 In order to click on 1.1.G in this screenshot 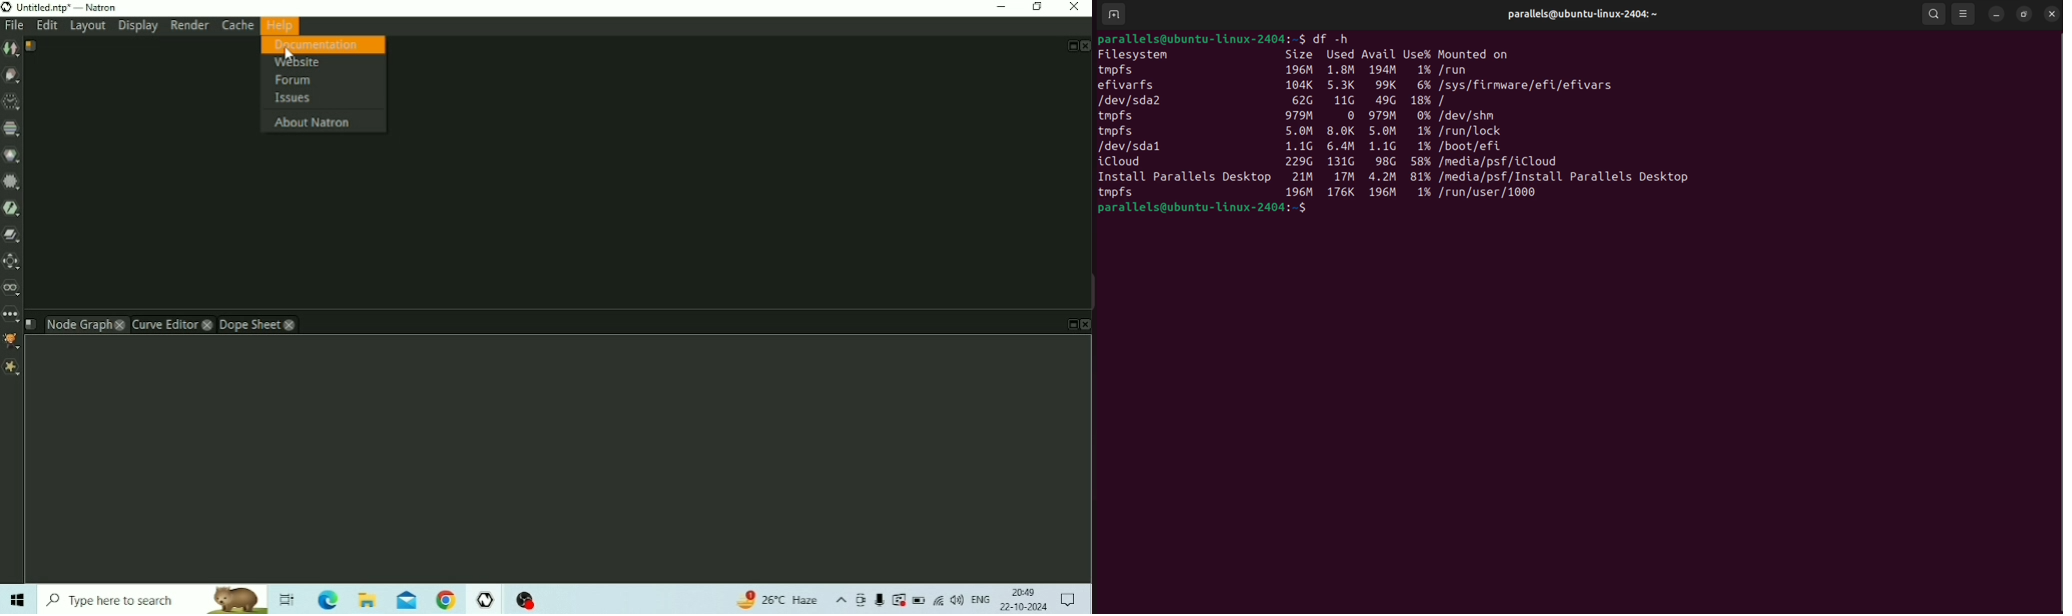, I will do `click(1300, 147)`.